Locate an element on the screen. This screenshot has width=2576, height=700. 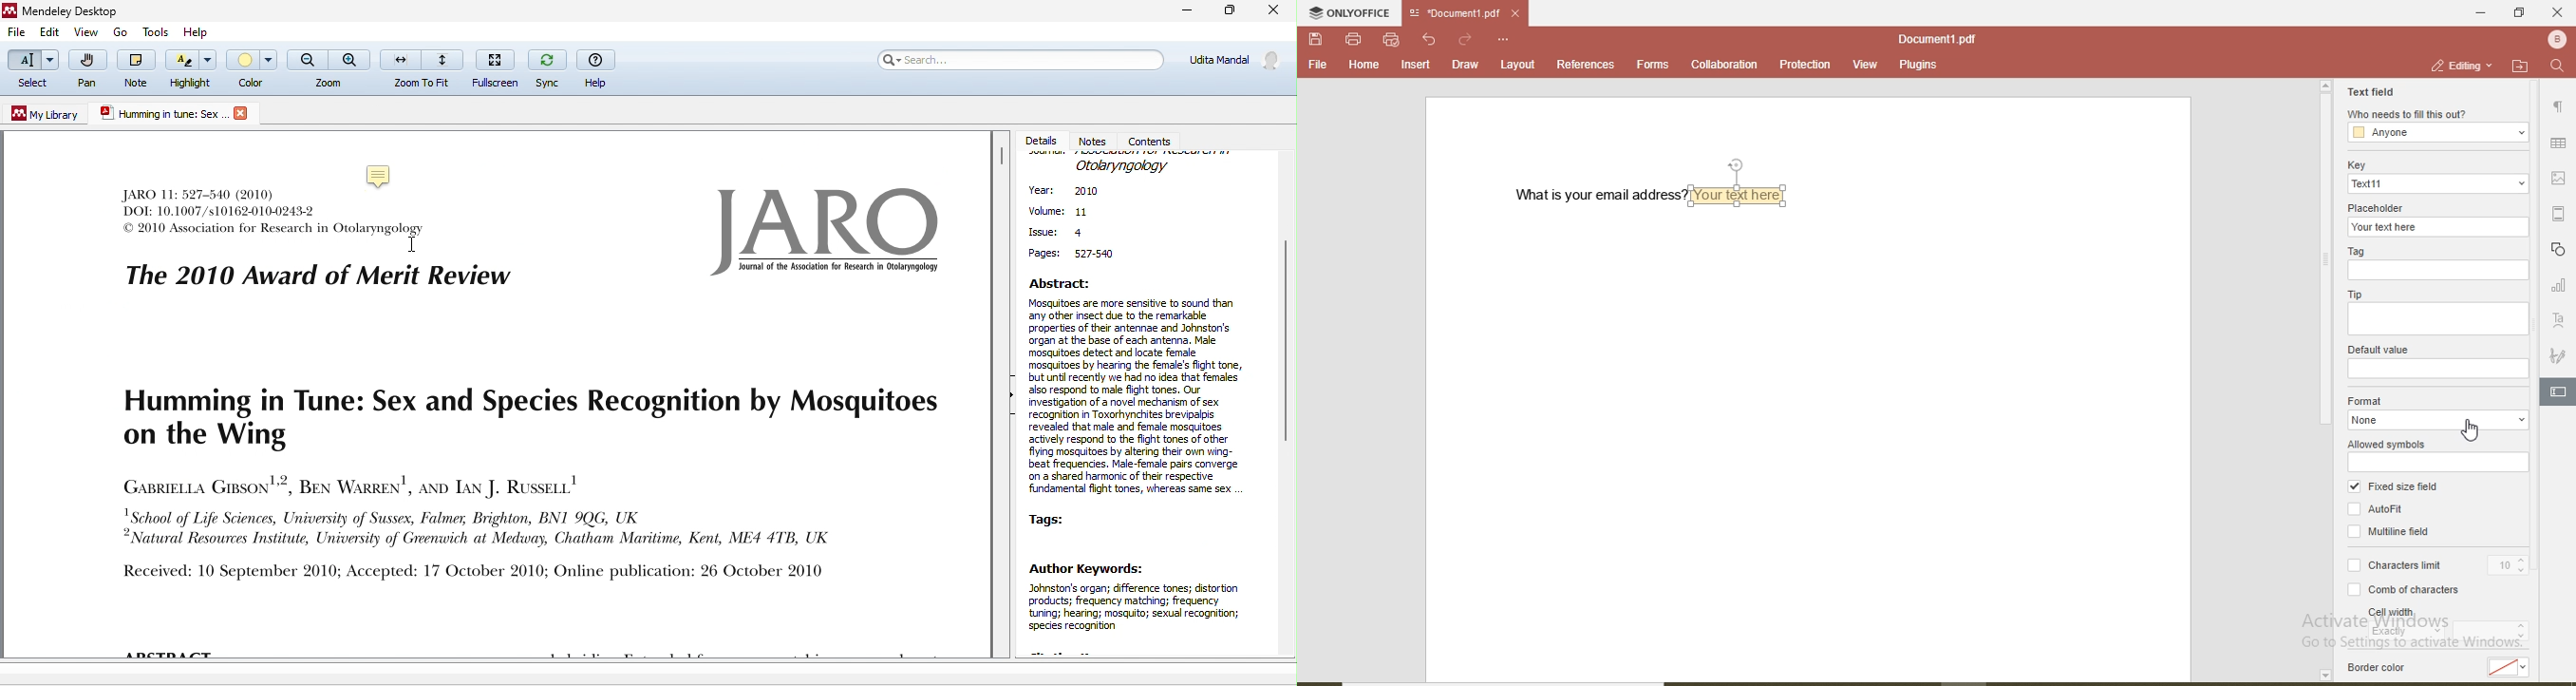
issue:4 is located at coordinates (1057, 231).